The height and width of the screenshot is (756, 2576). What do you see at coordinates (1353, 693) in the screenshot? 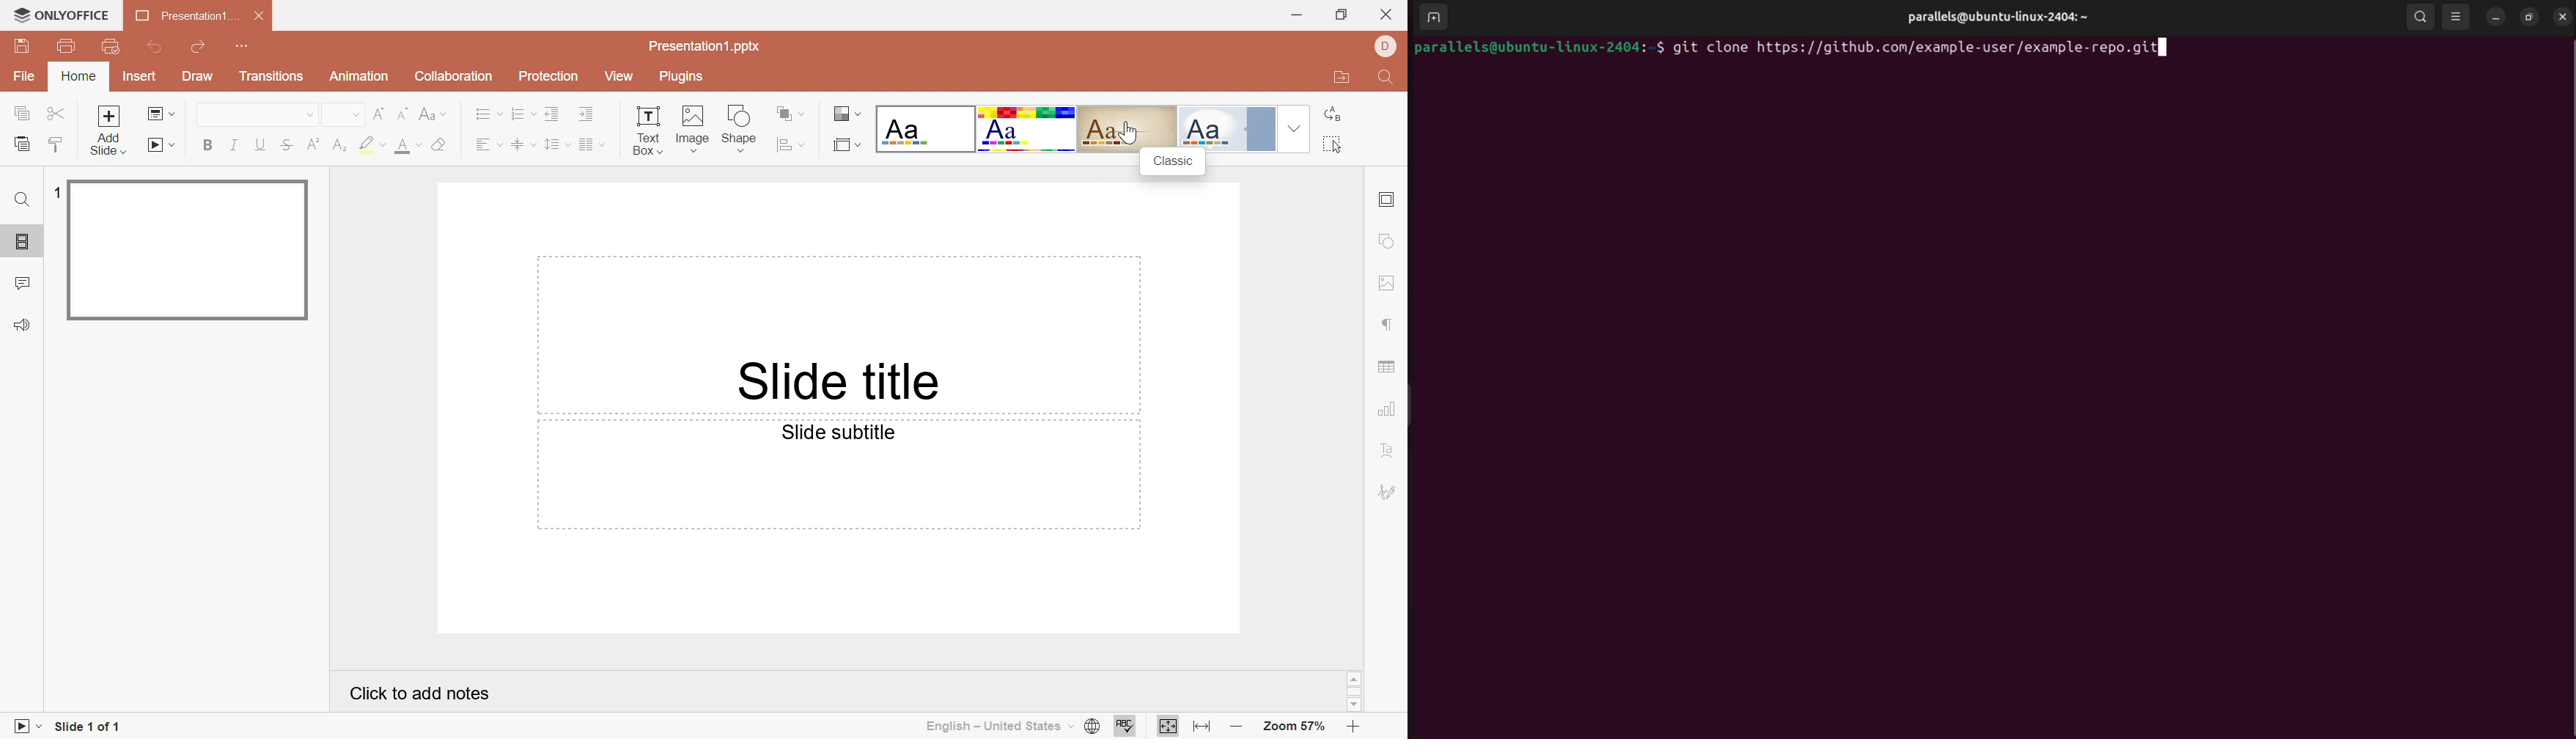
I see `Scroll Bar` at bounding box center [1353, 693].